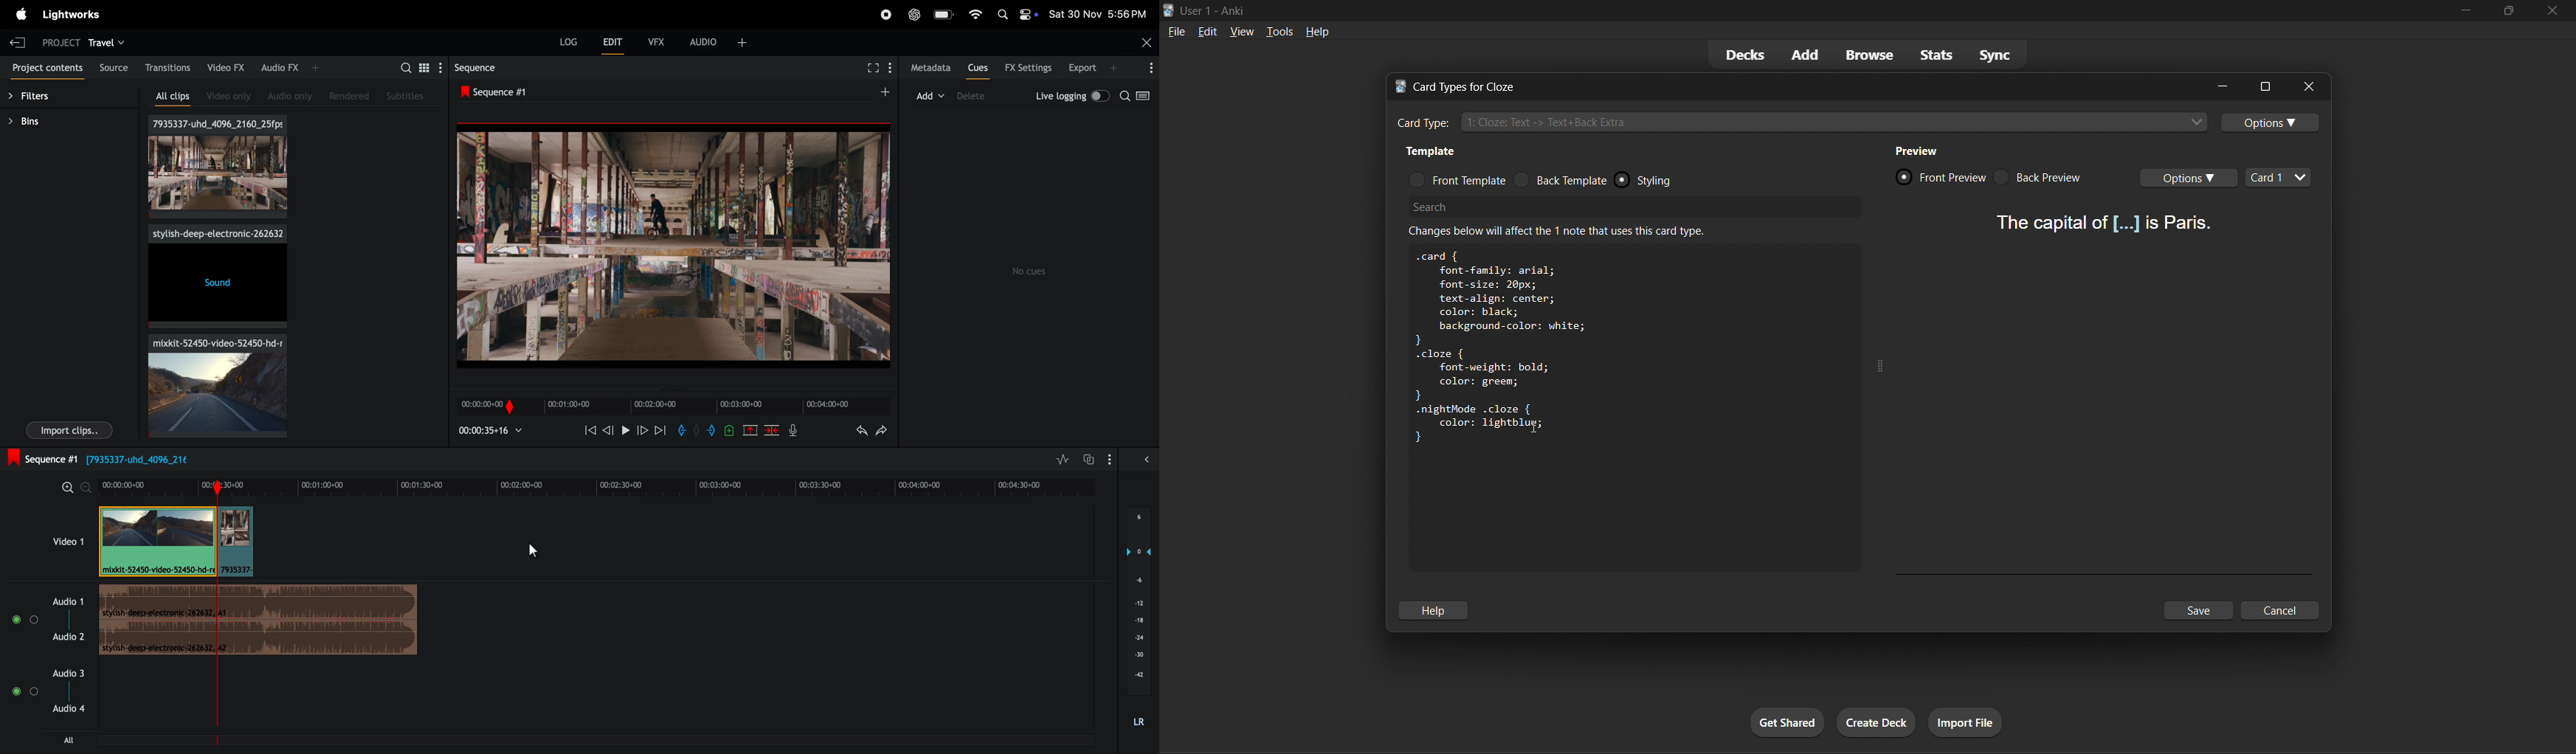  What do you see at coordinates (237, 542) in the screenshot?
I see `added clip` at bounding box center [237, 542].